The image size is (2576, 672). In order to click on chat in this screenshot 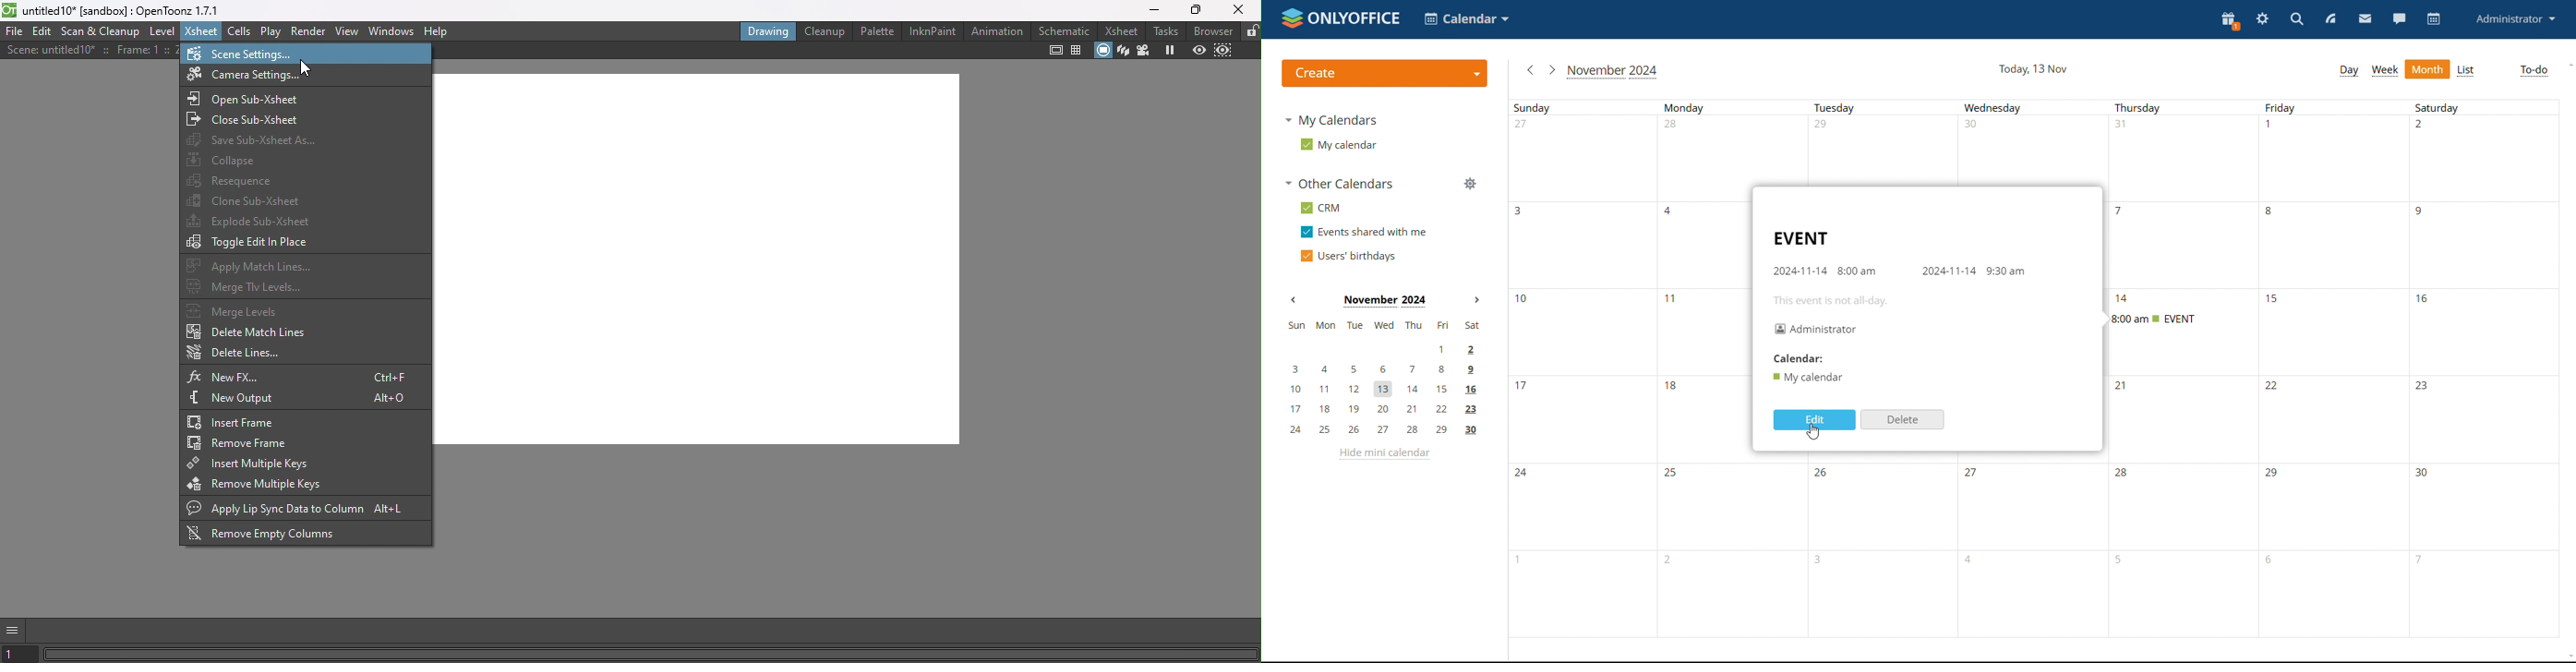, I will do `click(2399, 19)`.